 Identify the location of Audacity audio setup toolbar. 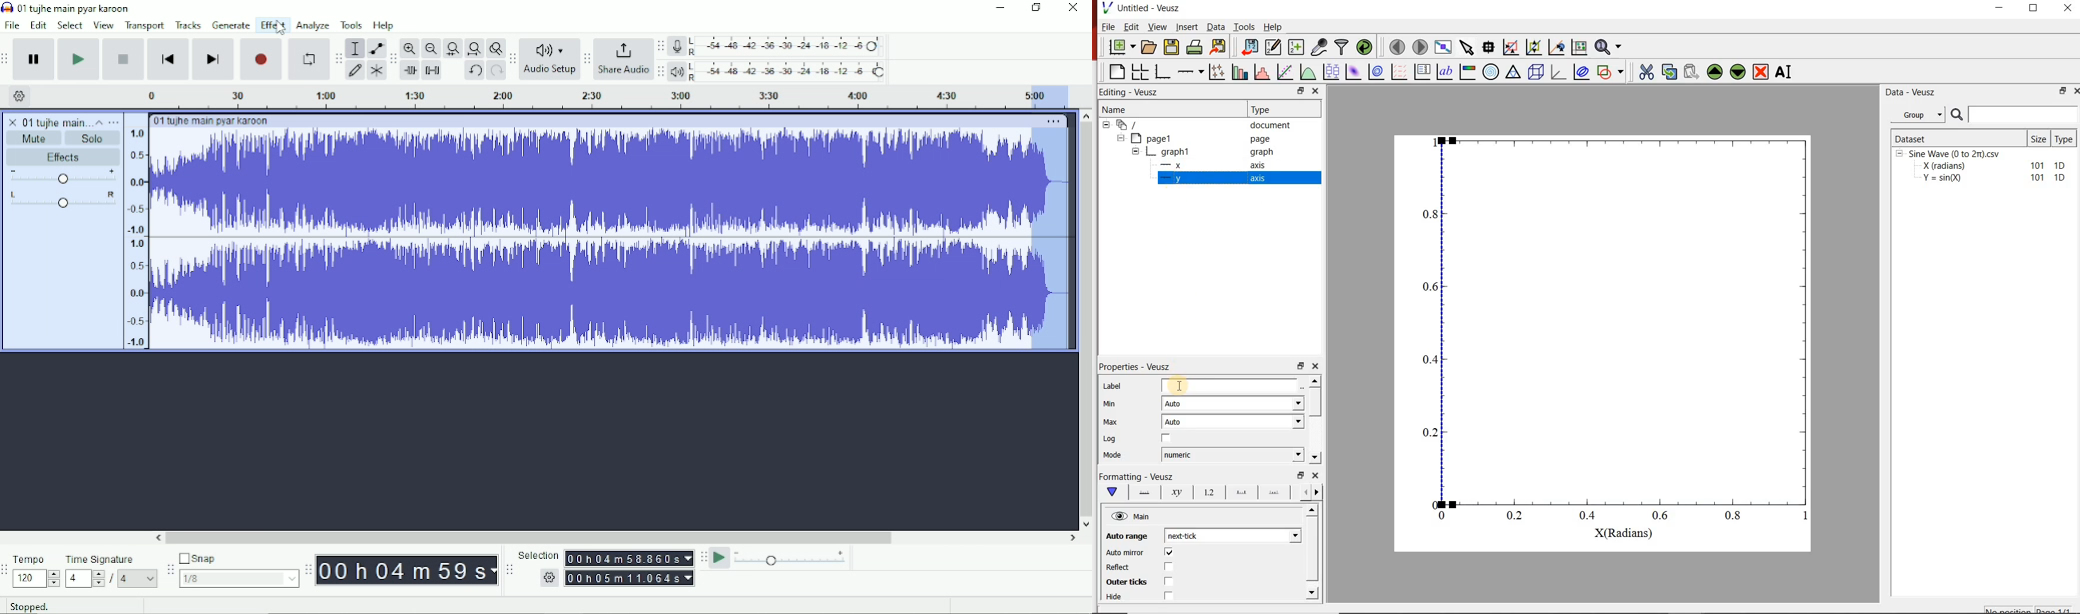
(512, 59).